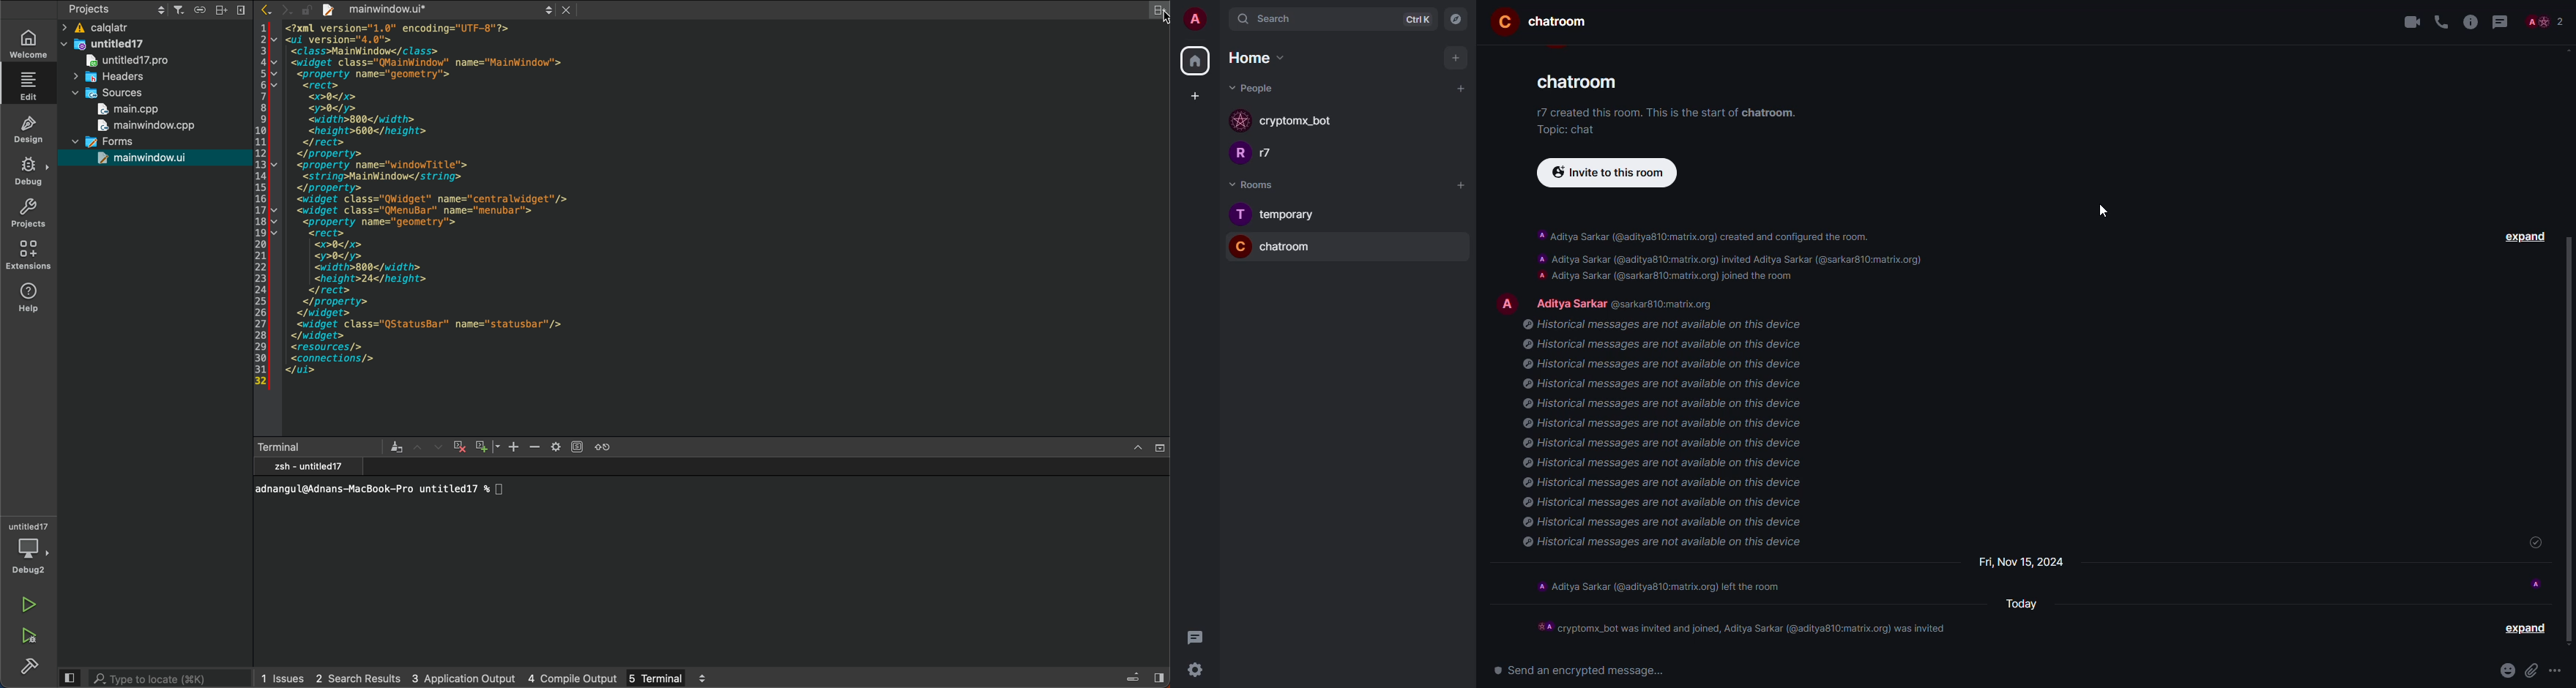 This screenshot has height=700, width=2576. What do you see at coordinates (566, 446) in the screenshot?
I see `setting` at bounding box center [566, 446].